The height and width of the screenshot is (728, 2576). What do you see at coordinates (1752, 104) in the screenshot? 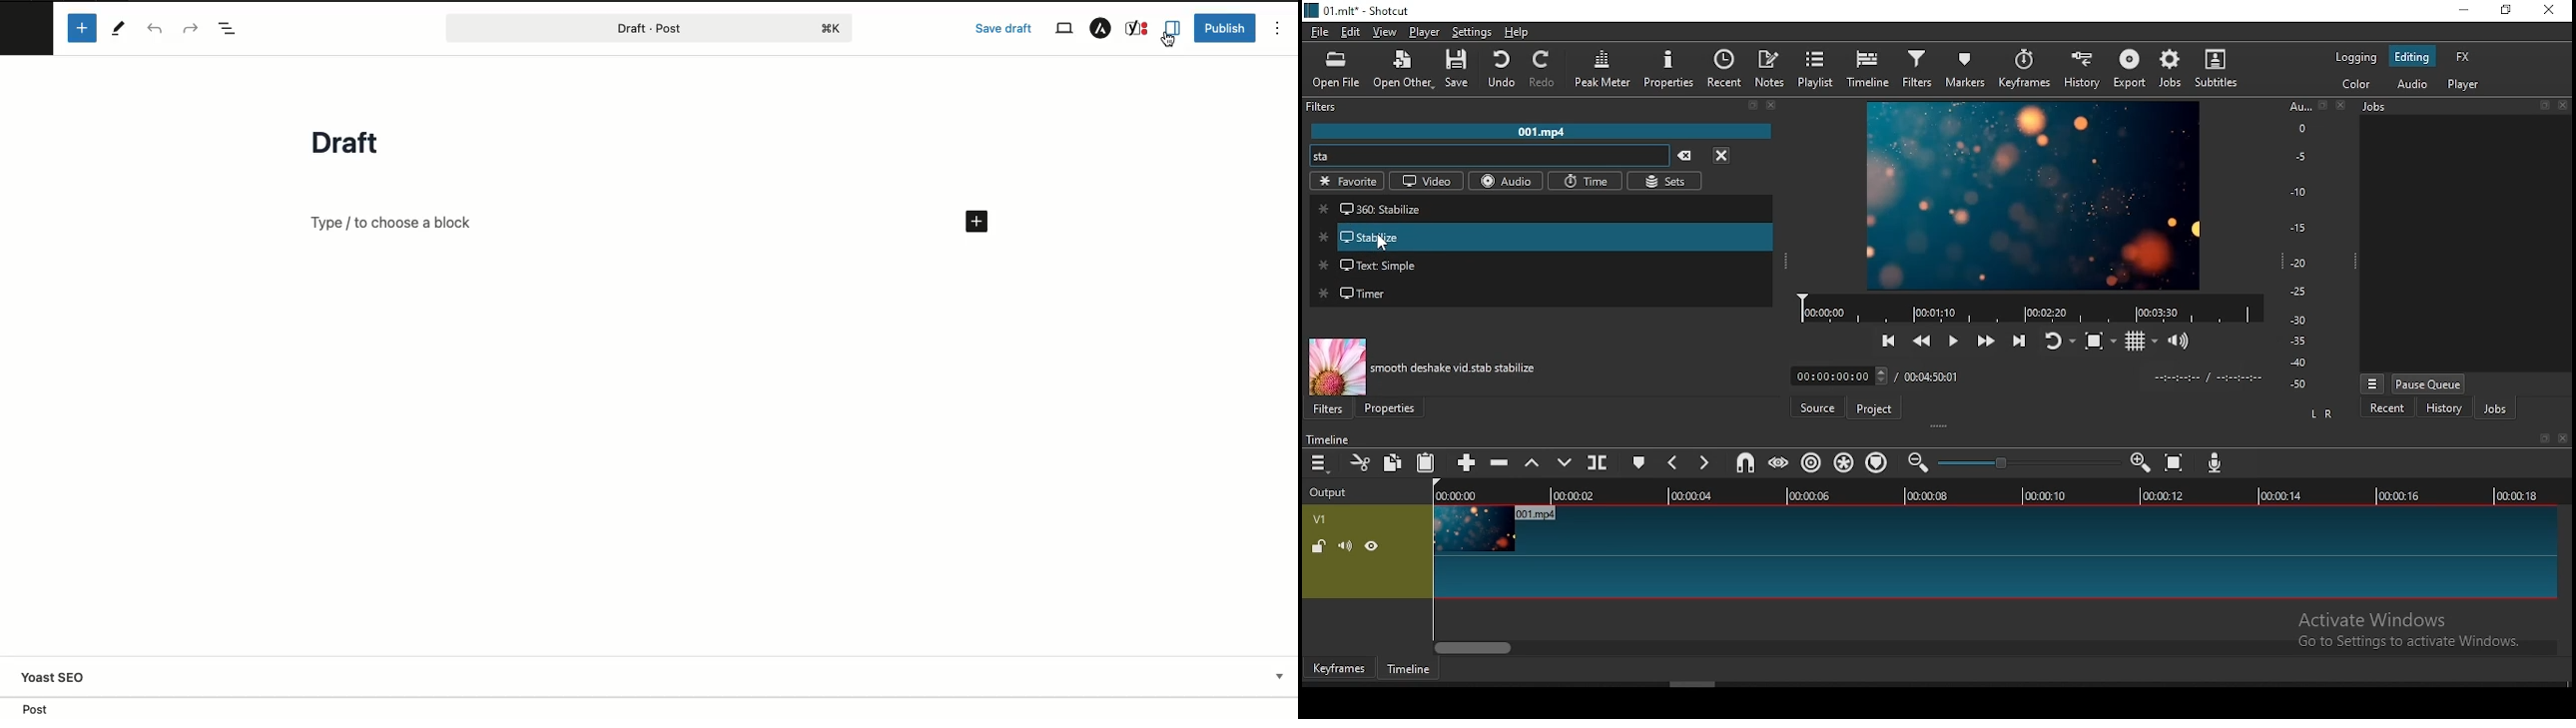
I see `clear search` at bounding box center [1752, 104].